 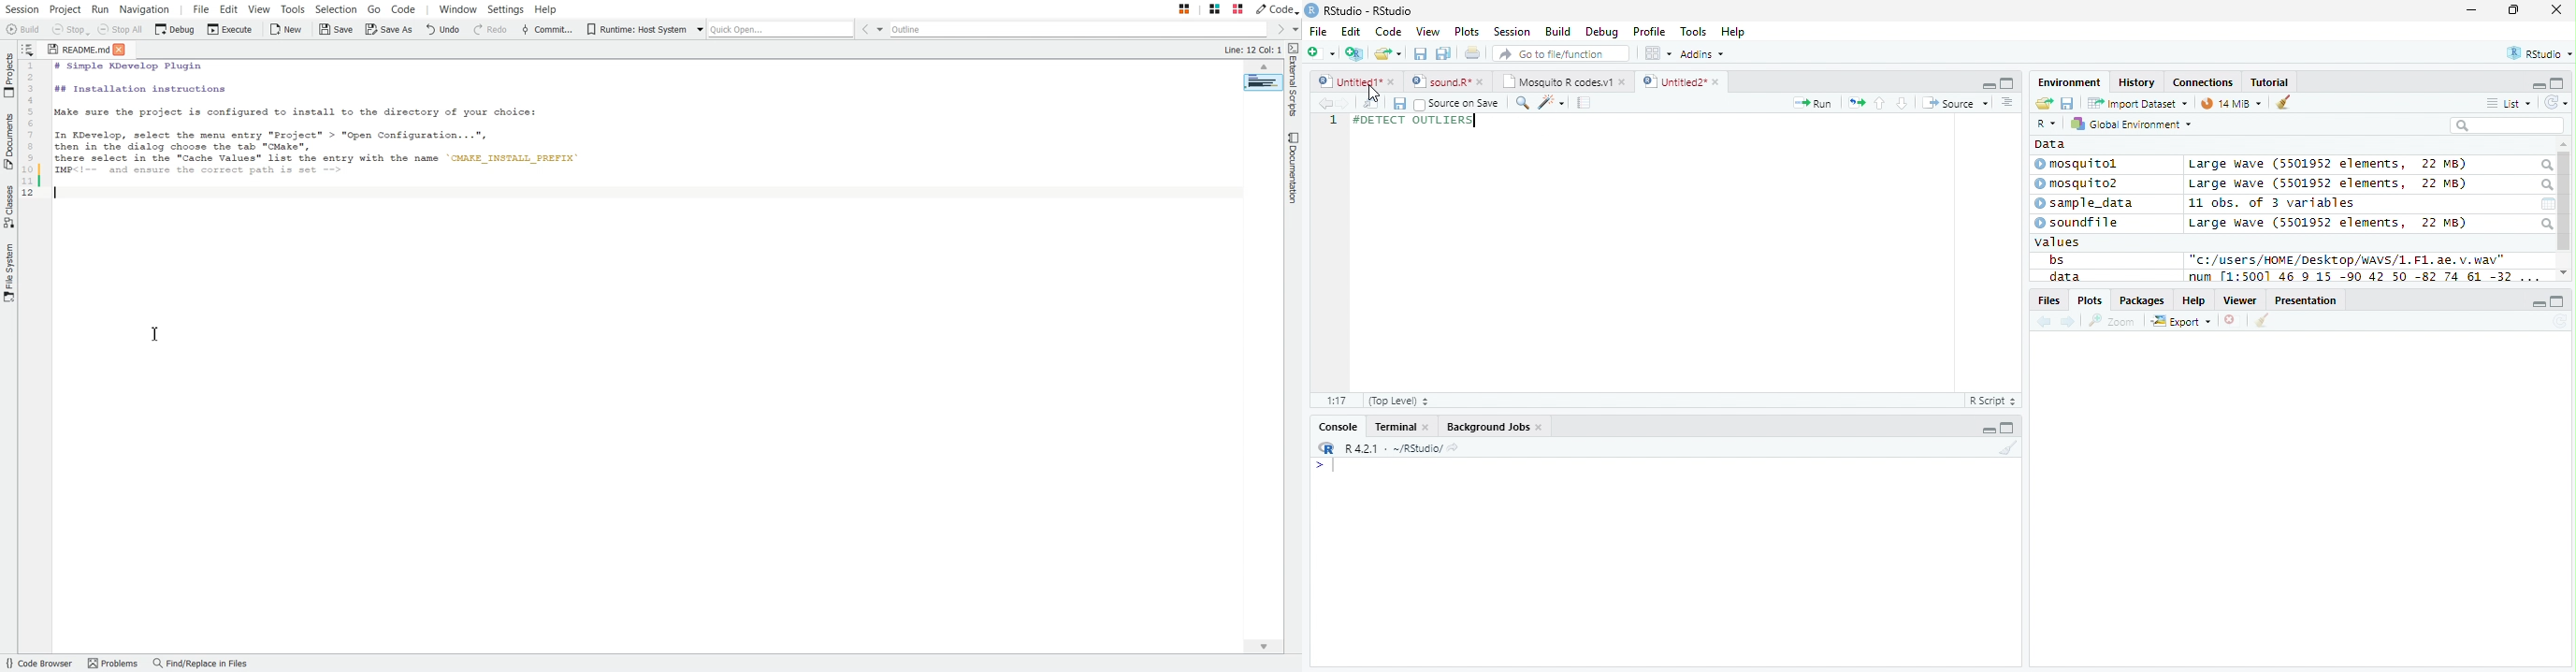 I want to click on go forward, so click(x=2069, y=323).